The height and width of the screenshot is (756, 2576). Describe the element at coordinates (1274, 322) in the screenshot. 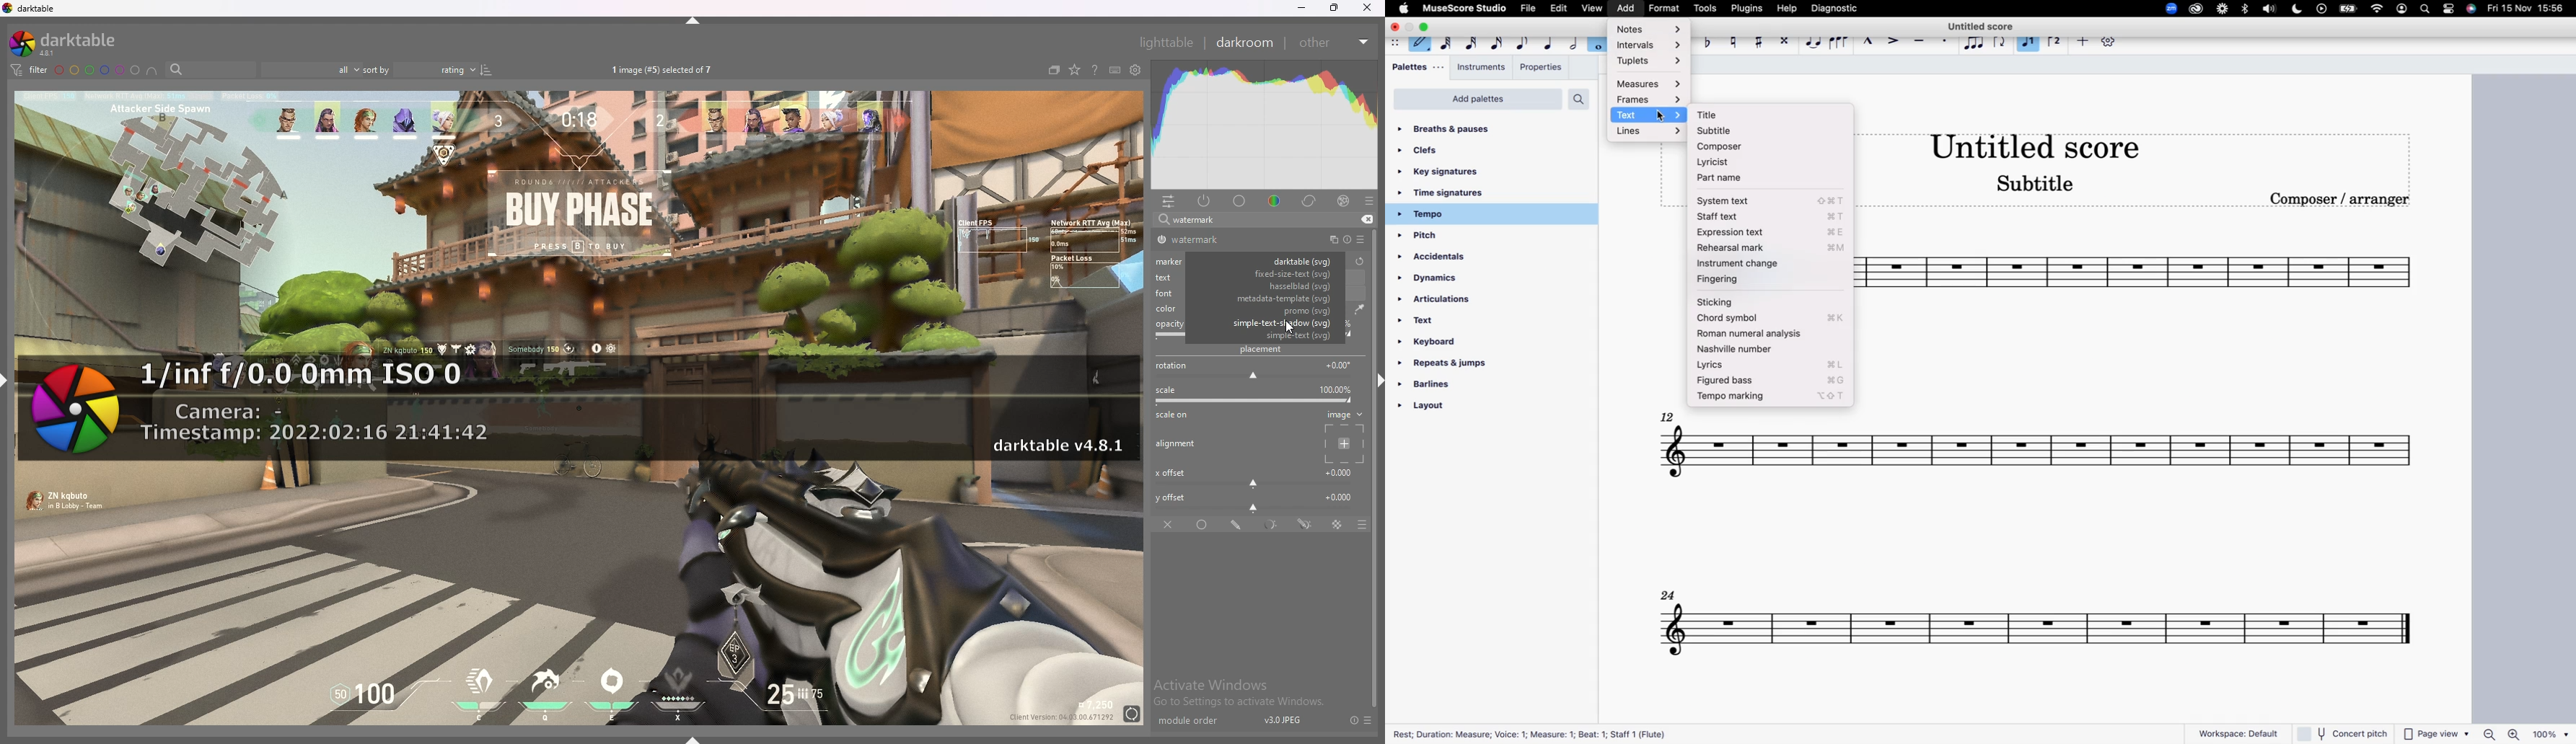

I see `simple text shadow svg` at that location.